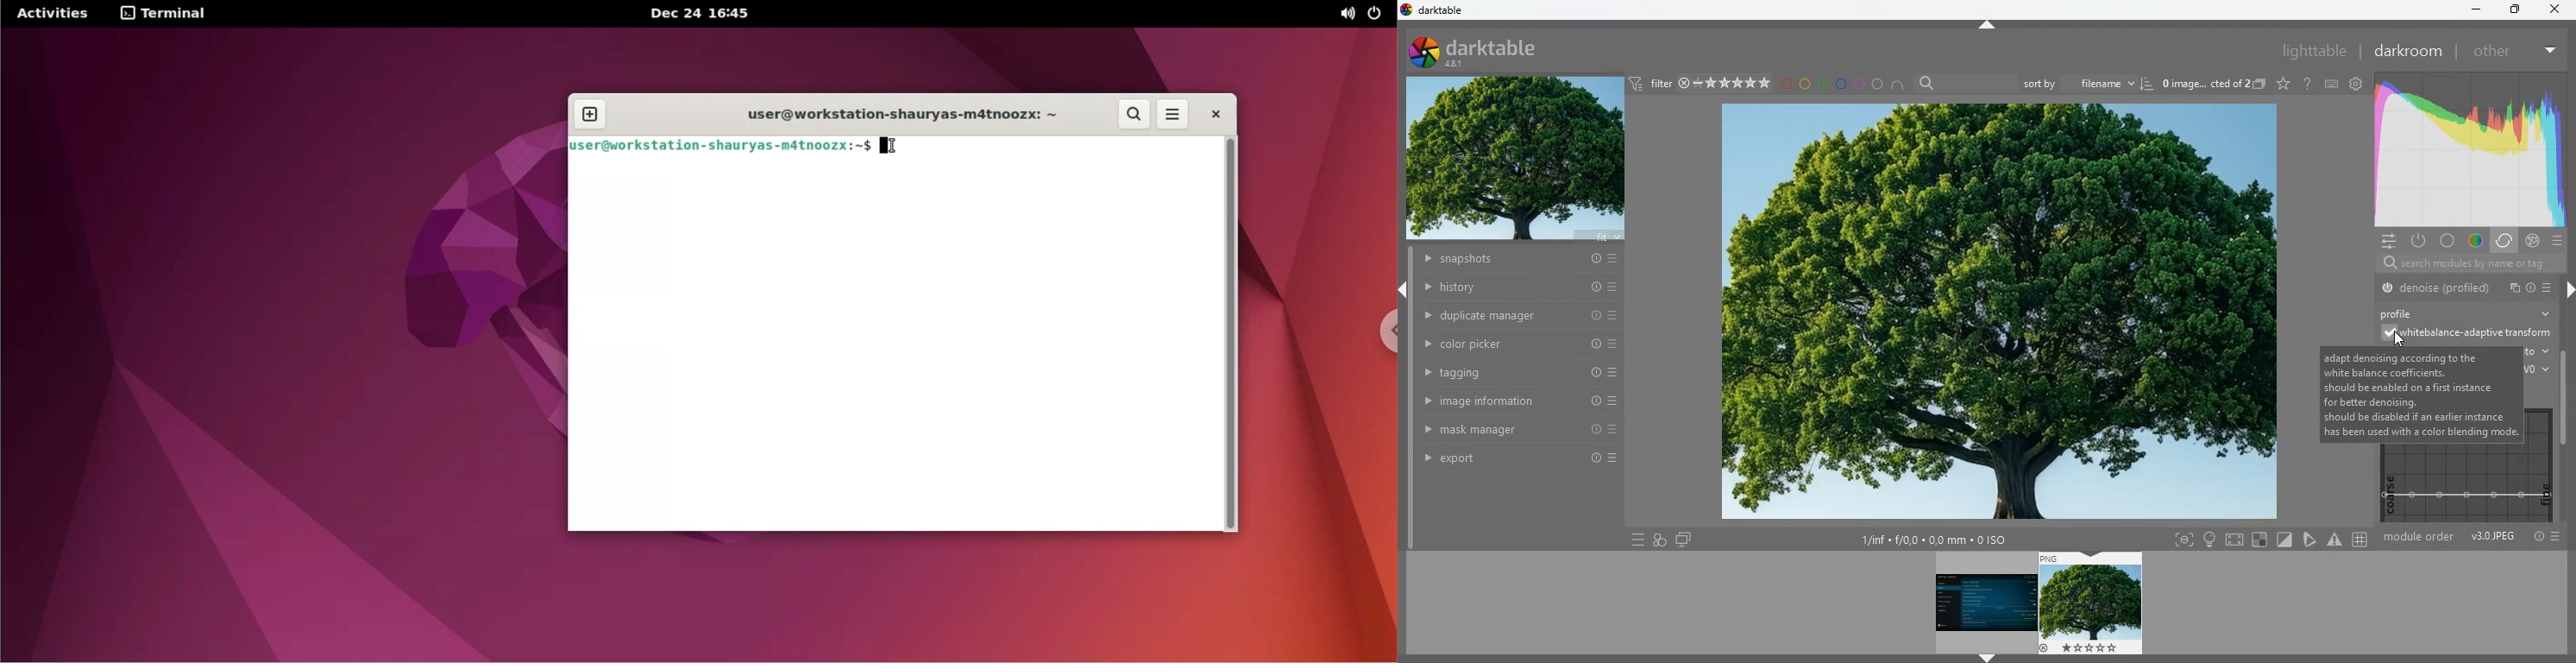 The width and height of the screenshot is (2576, 672). Describe the element at coordinates (2091, 603) in the screenshot. I see `image` at that location.